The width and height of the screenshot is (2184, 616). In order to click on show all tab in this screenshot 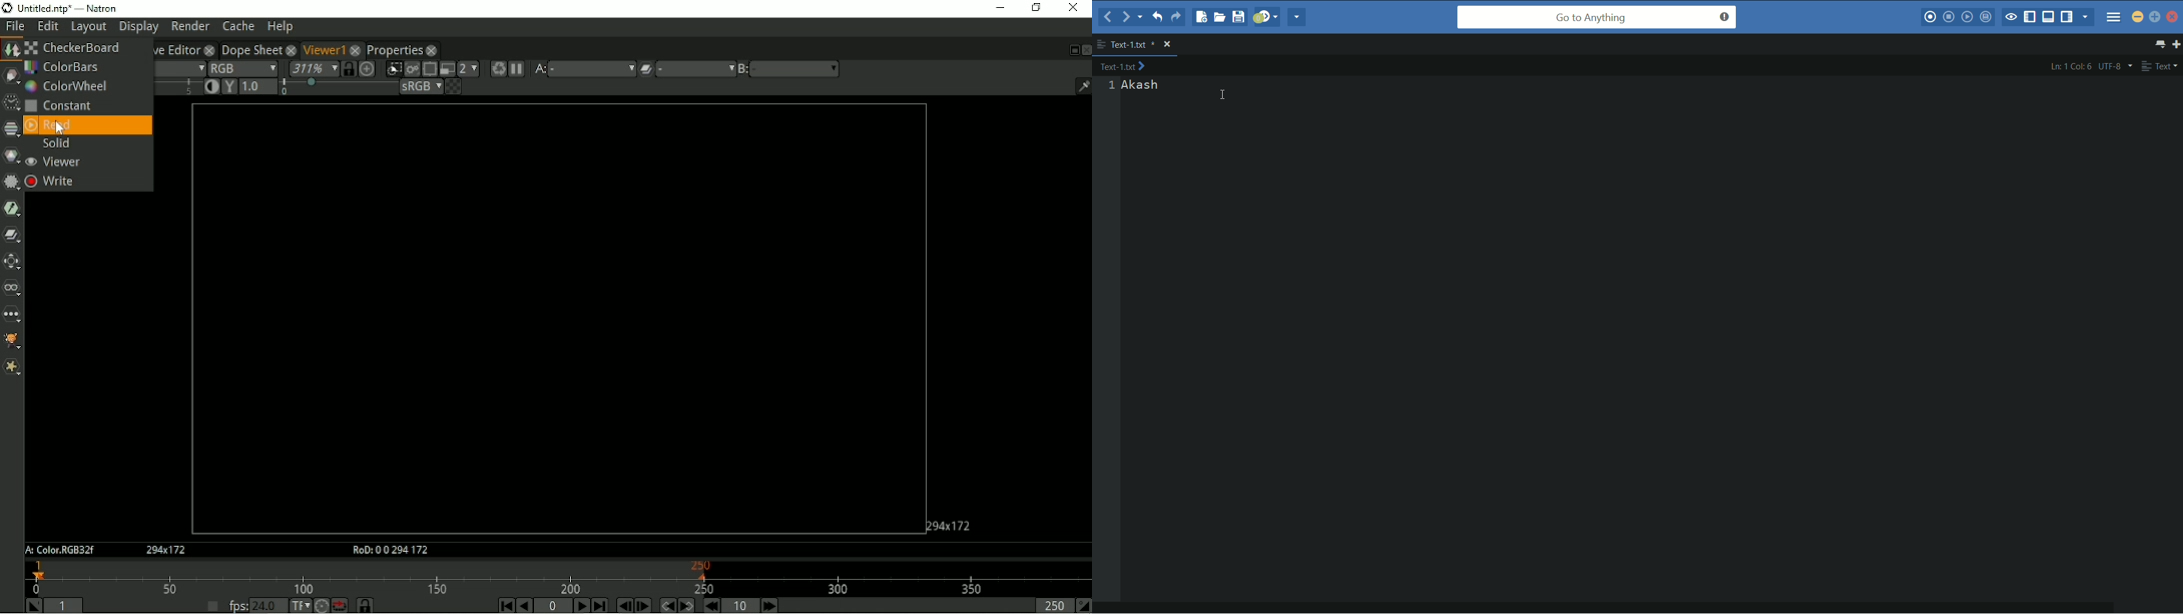, I will do `click(2161, 44)`.